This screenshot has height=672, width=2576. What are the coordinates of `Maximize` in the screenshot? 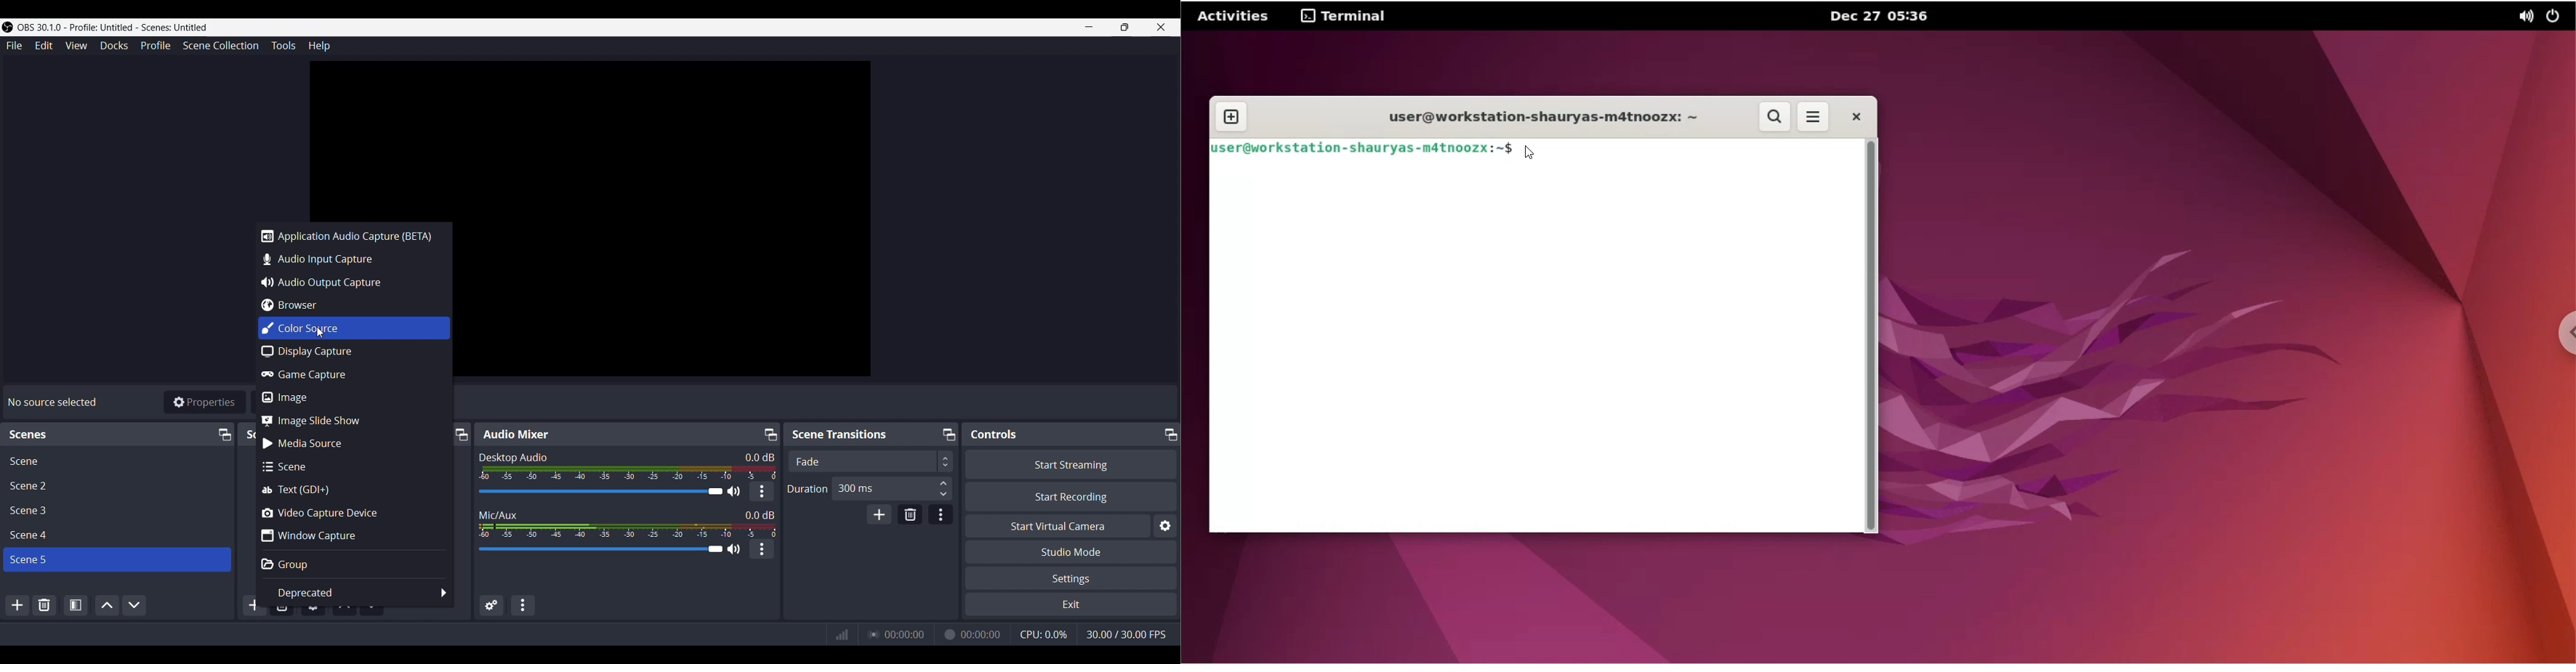 It's located at (770, 432).